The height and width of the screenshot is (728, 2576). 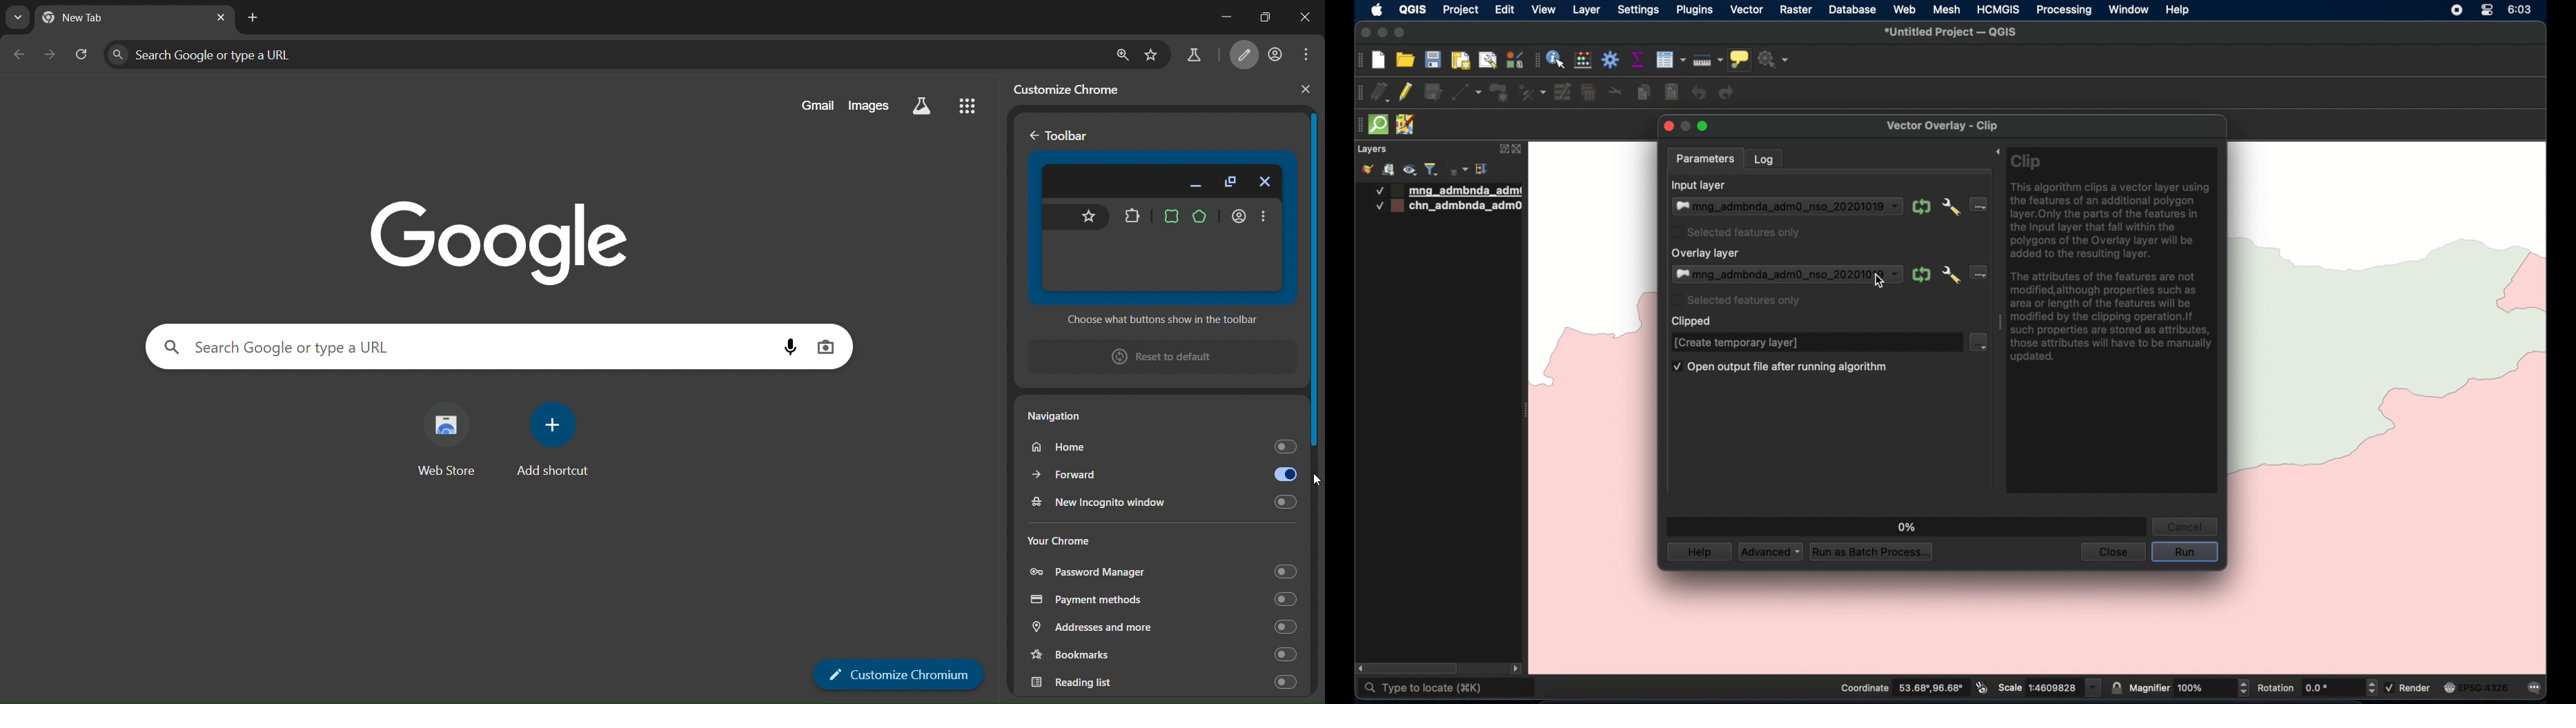 I want to click on delete selected, so click(x=1589, y=93).